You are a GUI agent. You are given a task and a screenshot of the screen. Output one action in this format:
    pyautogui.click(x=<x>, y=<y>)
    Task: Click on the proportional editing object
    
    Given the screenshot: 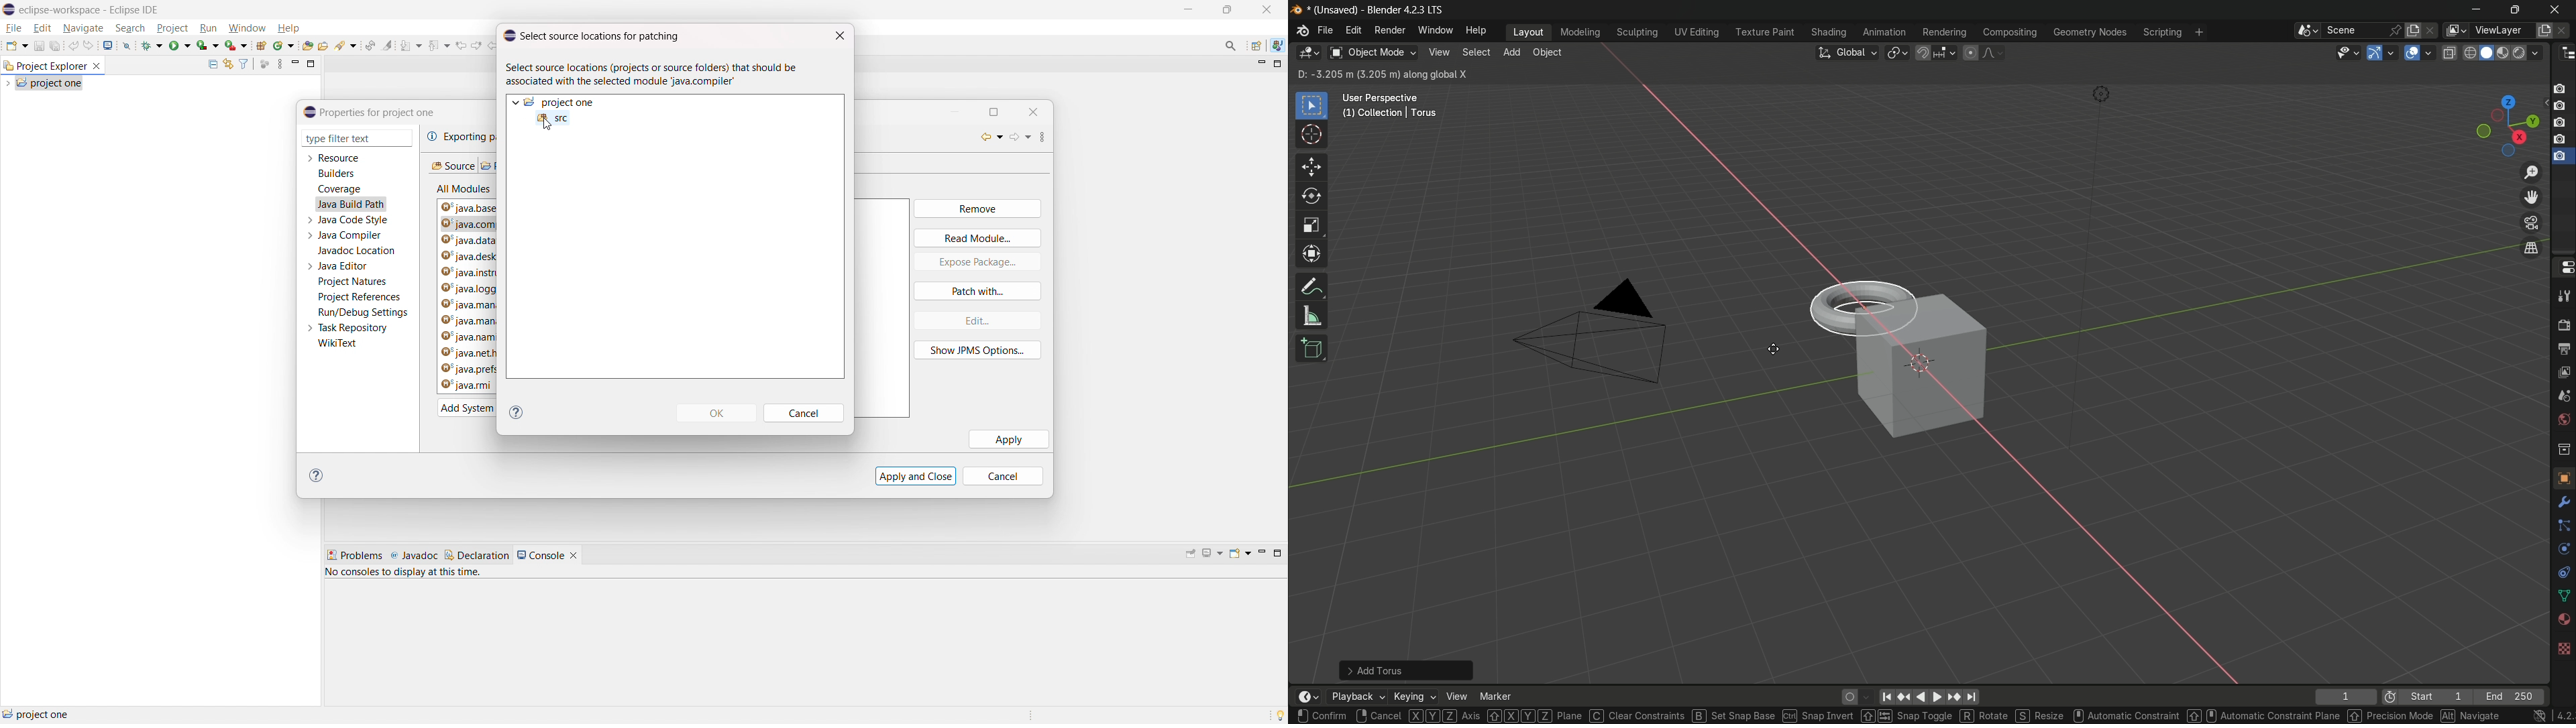 What is the action you would take?
    pyautogui.click(x=1970, y=52)
    